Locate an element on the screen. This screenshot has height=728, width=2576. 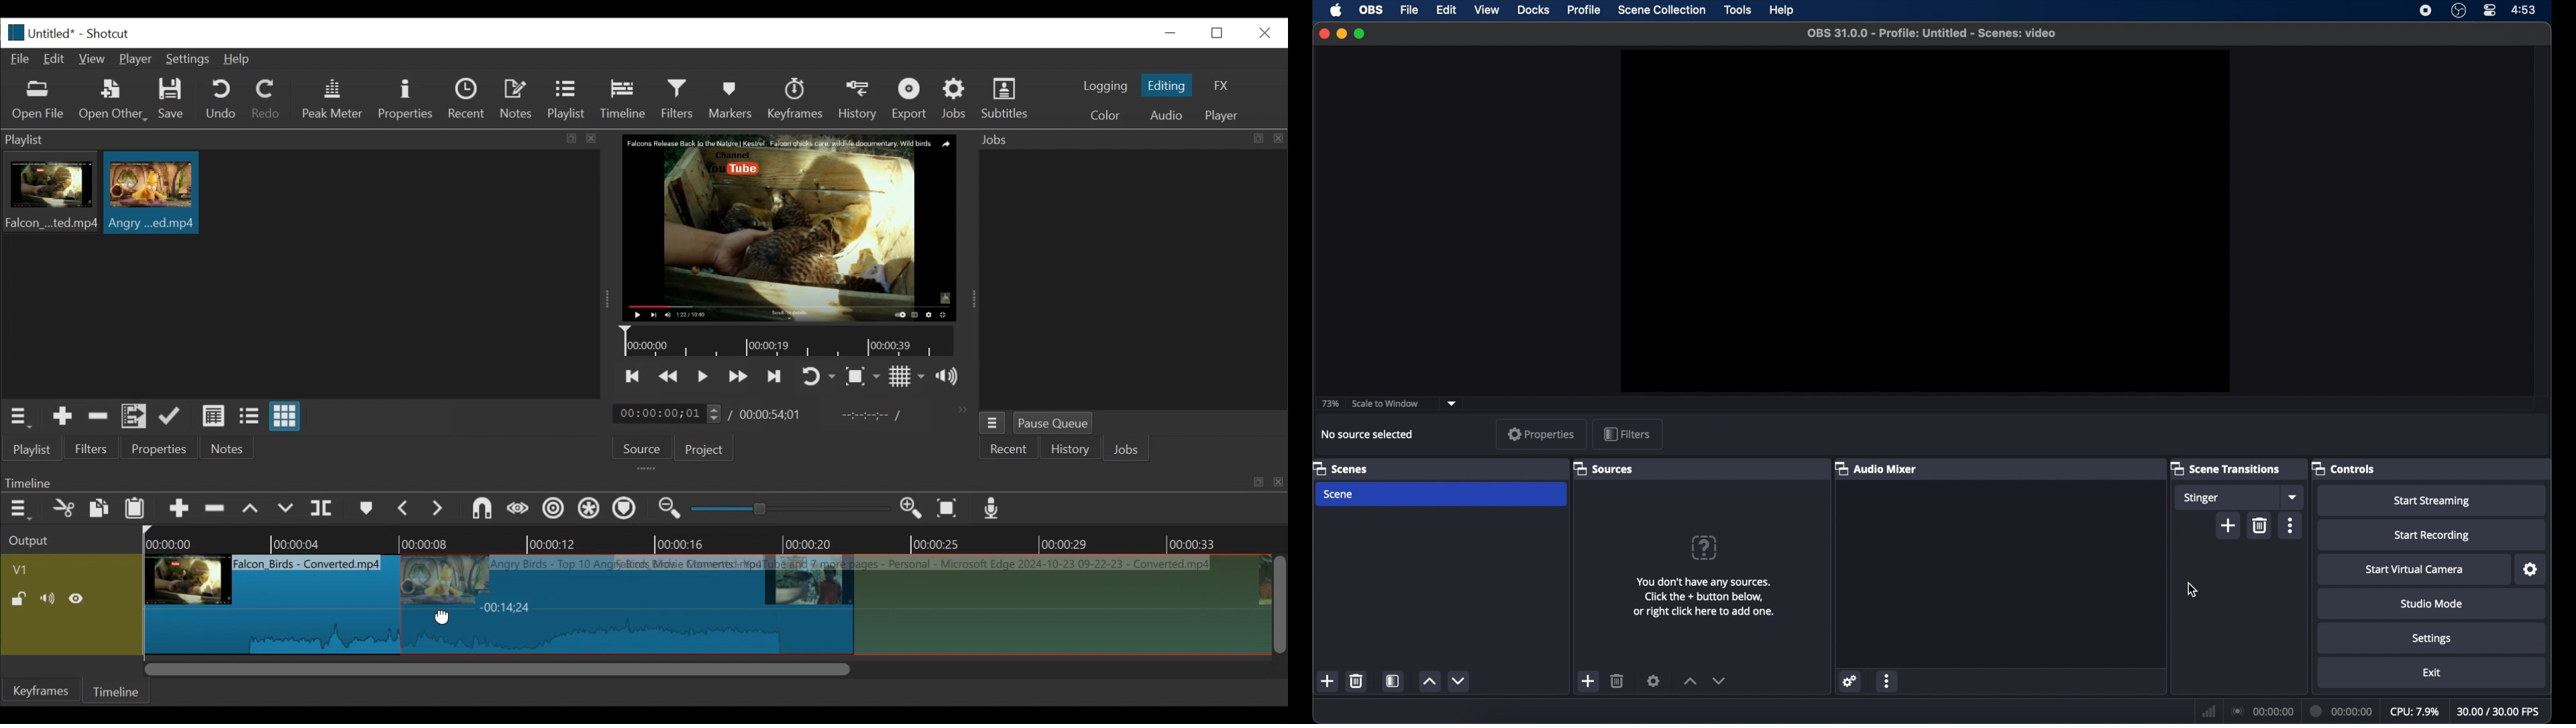
fps is located at coordinates (2499, 711).